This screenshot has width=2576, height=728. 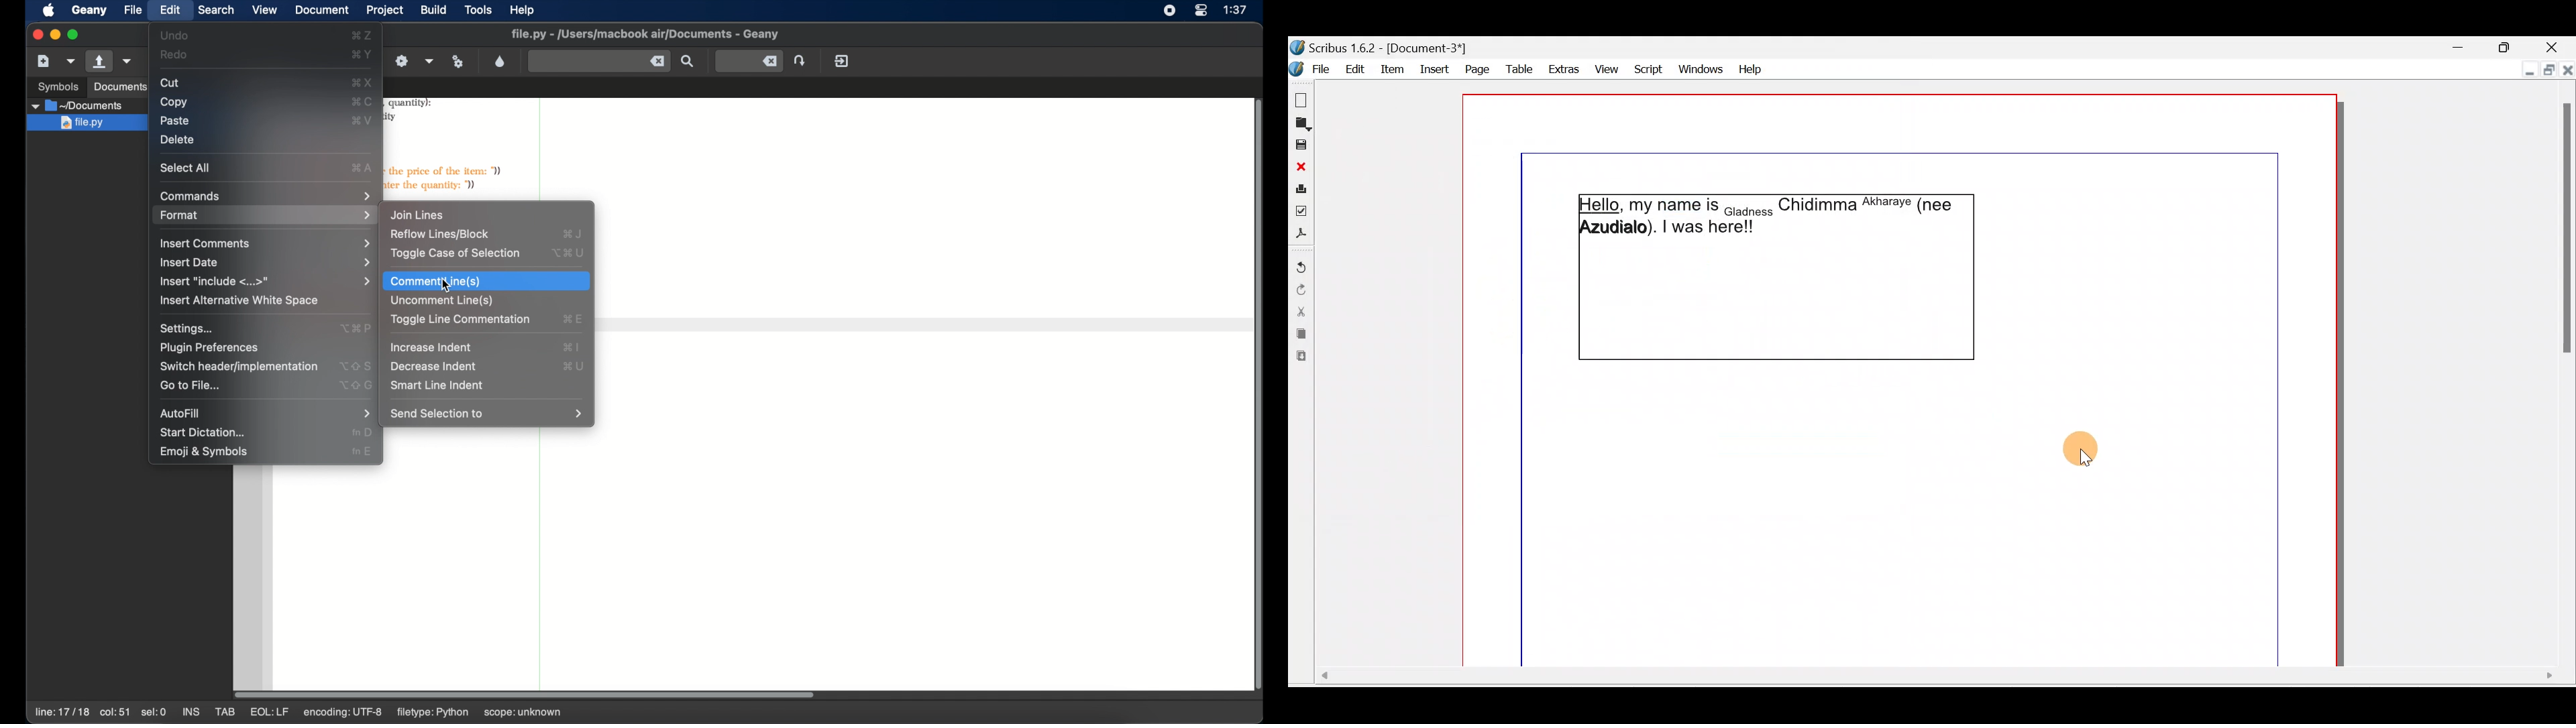 I want to click on toggle case of selection shortcut, so click(x=568, y=253).